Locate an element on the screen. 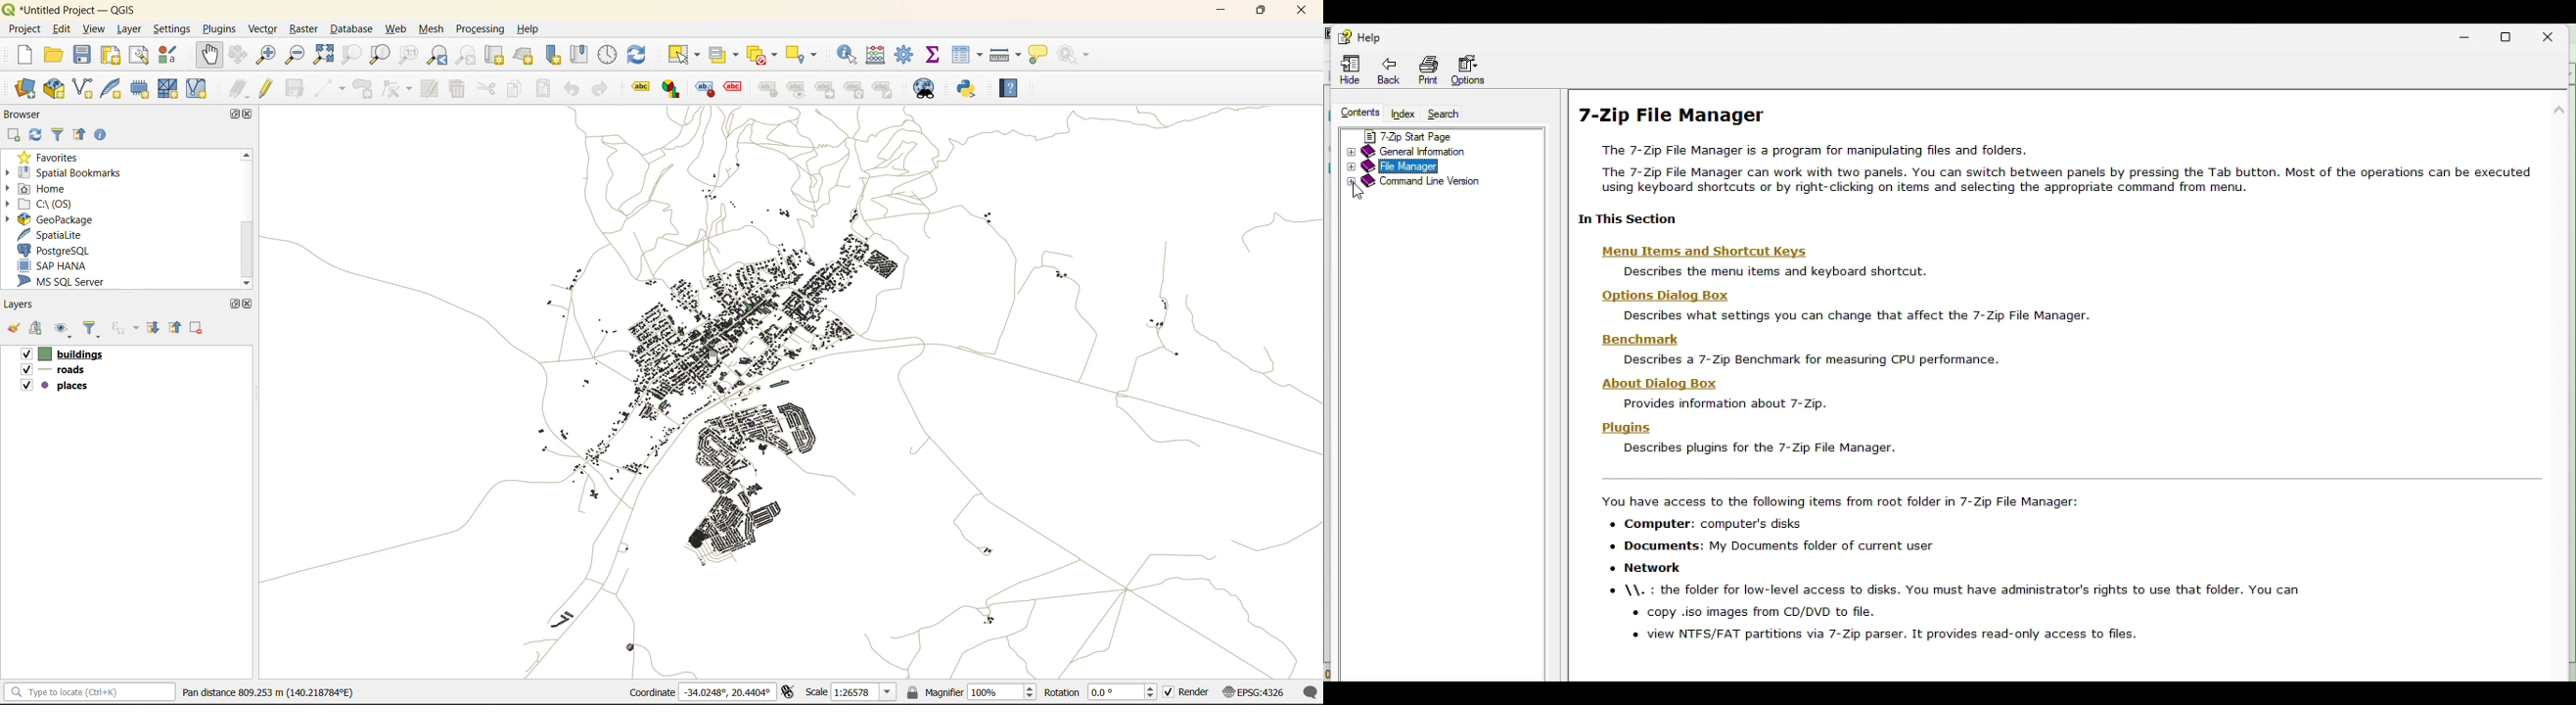  temporary scratch layer is located at coordinates (141, 88).